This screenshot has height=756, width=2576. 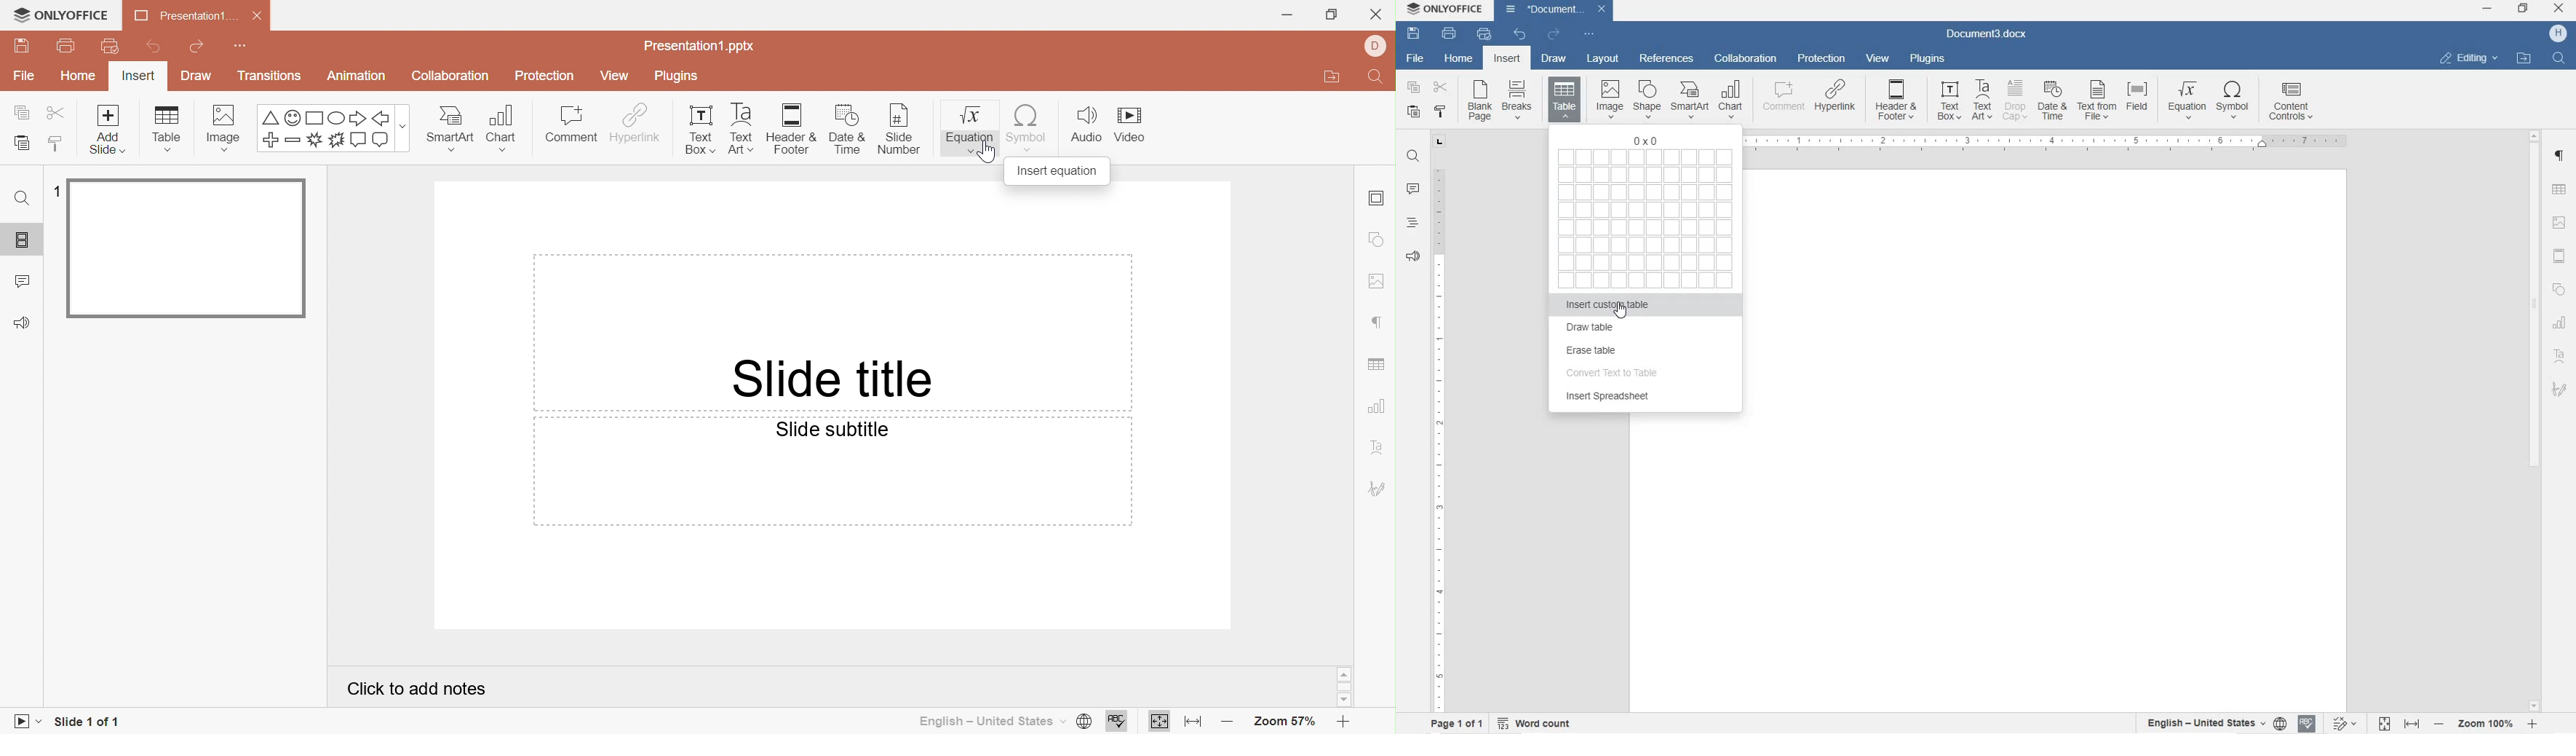 I want to click on Redo, so click(x=198, y=48).